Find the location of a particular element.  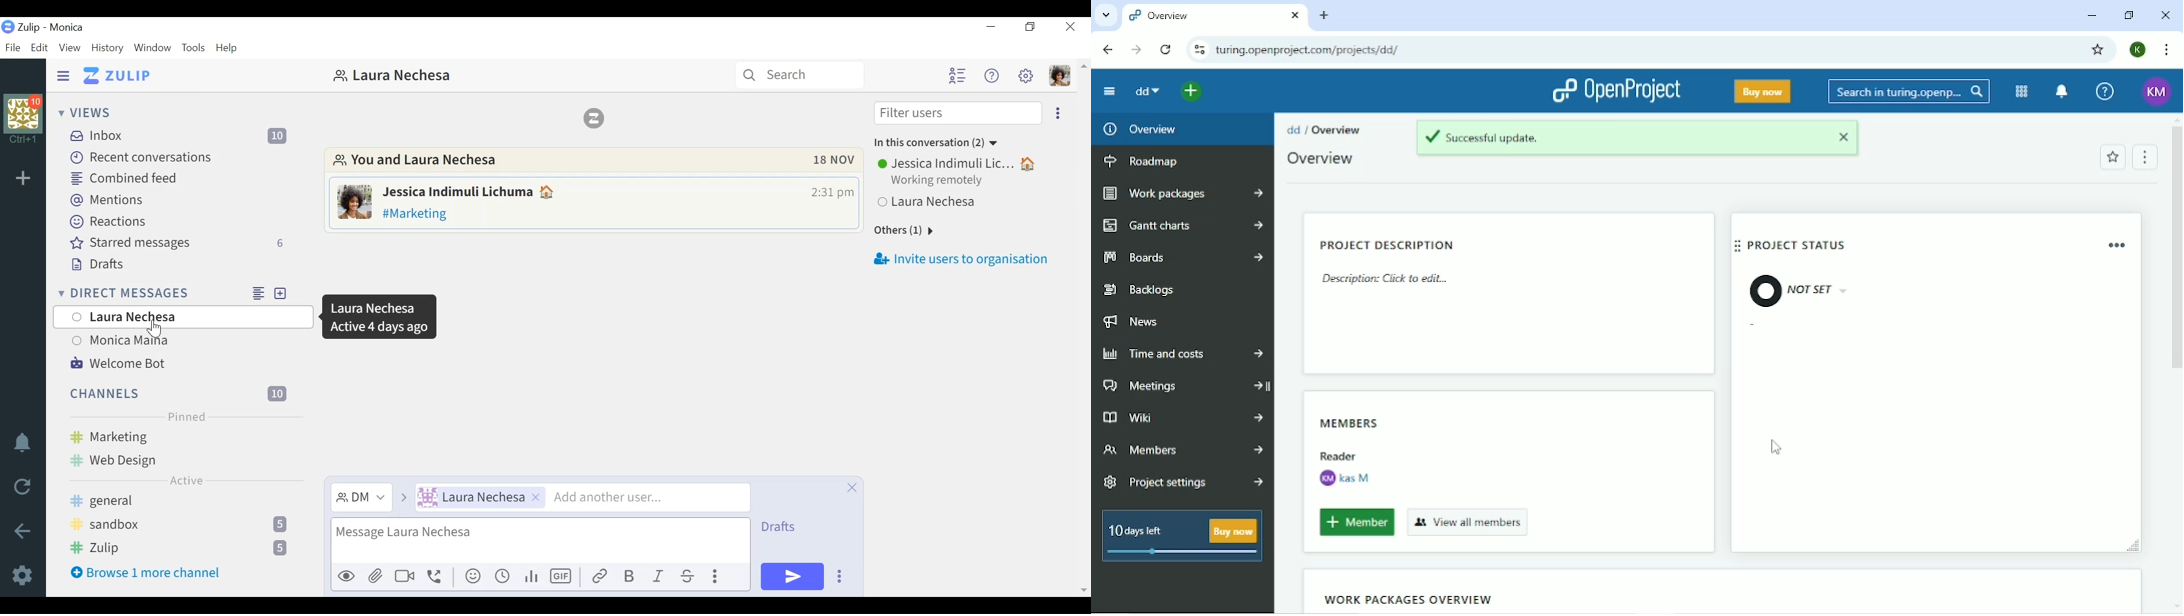

Minimize is located at coordinates (2091, 16).